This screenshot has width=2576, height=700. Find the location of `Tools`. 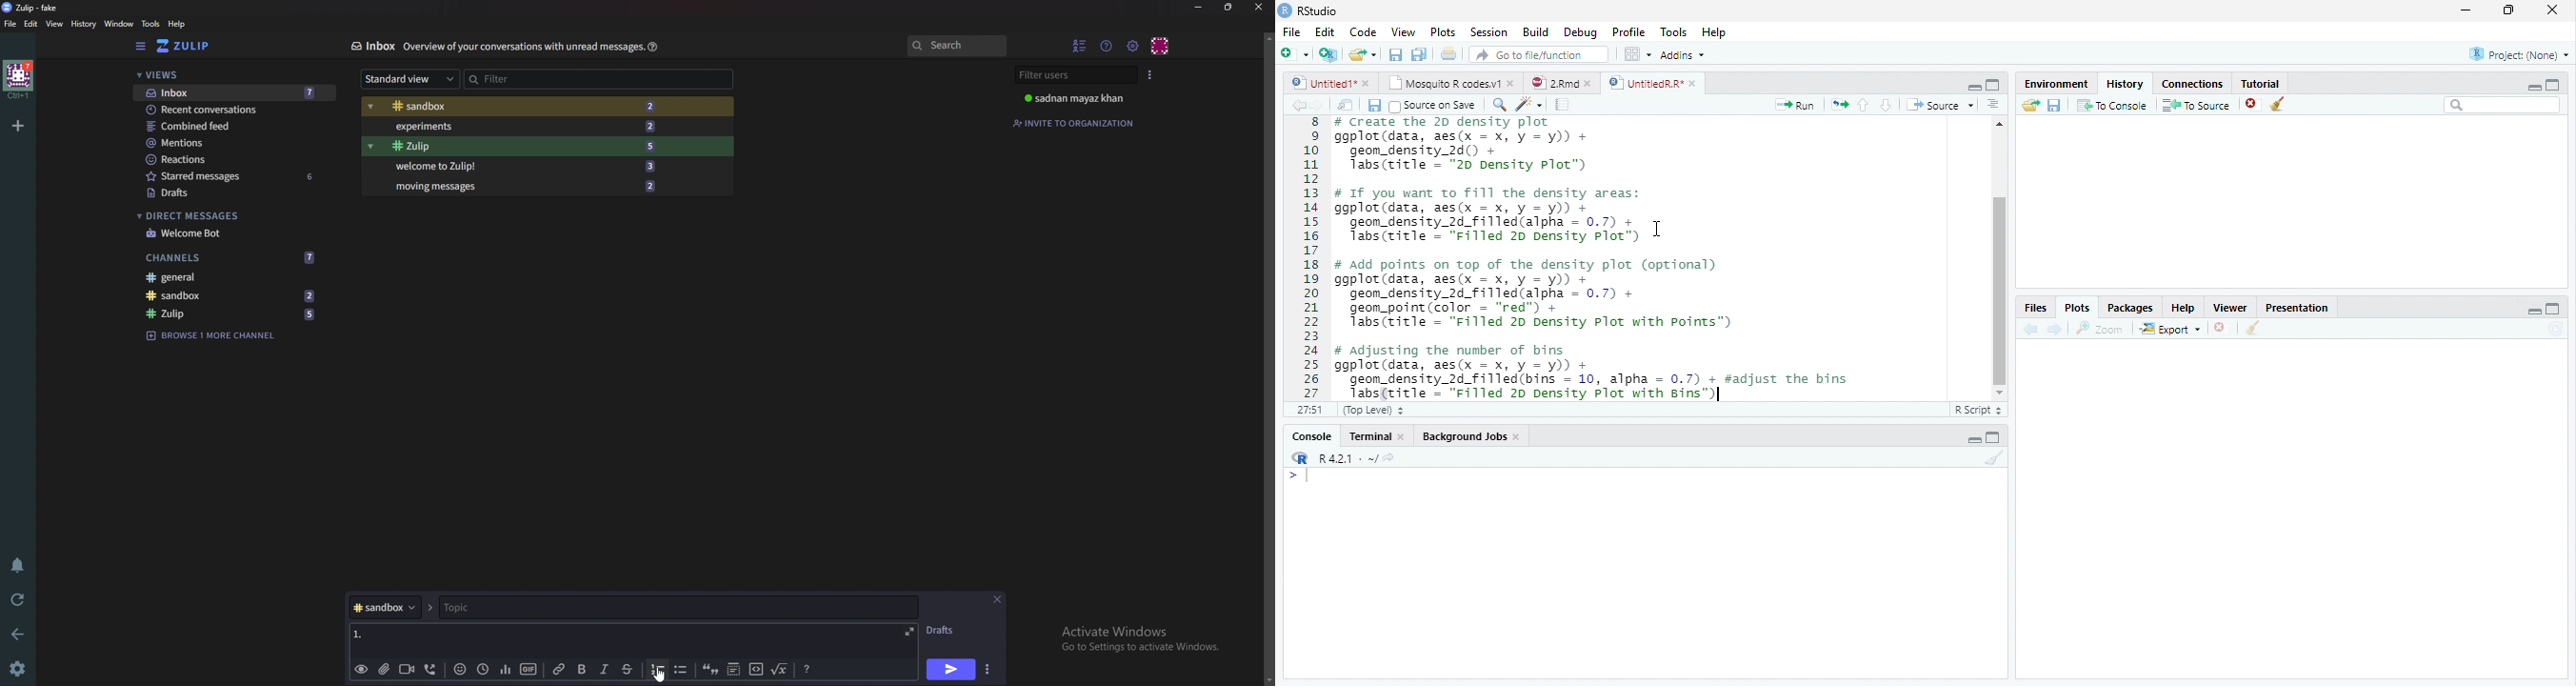

Tools is located at coordinates (150, 23).